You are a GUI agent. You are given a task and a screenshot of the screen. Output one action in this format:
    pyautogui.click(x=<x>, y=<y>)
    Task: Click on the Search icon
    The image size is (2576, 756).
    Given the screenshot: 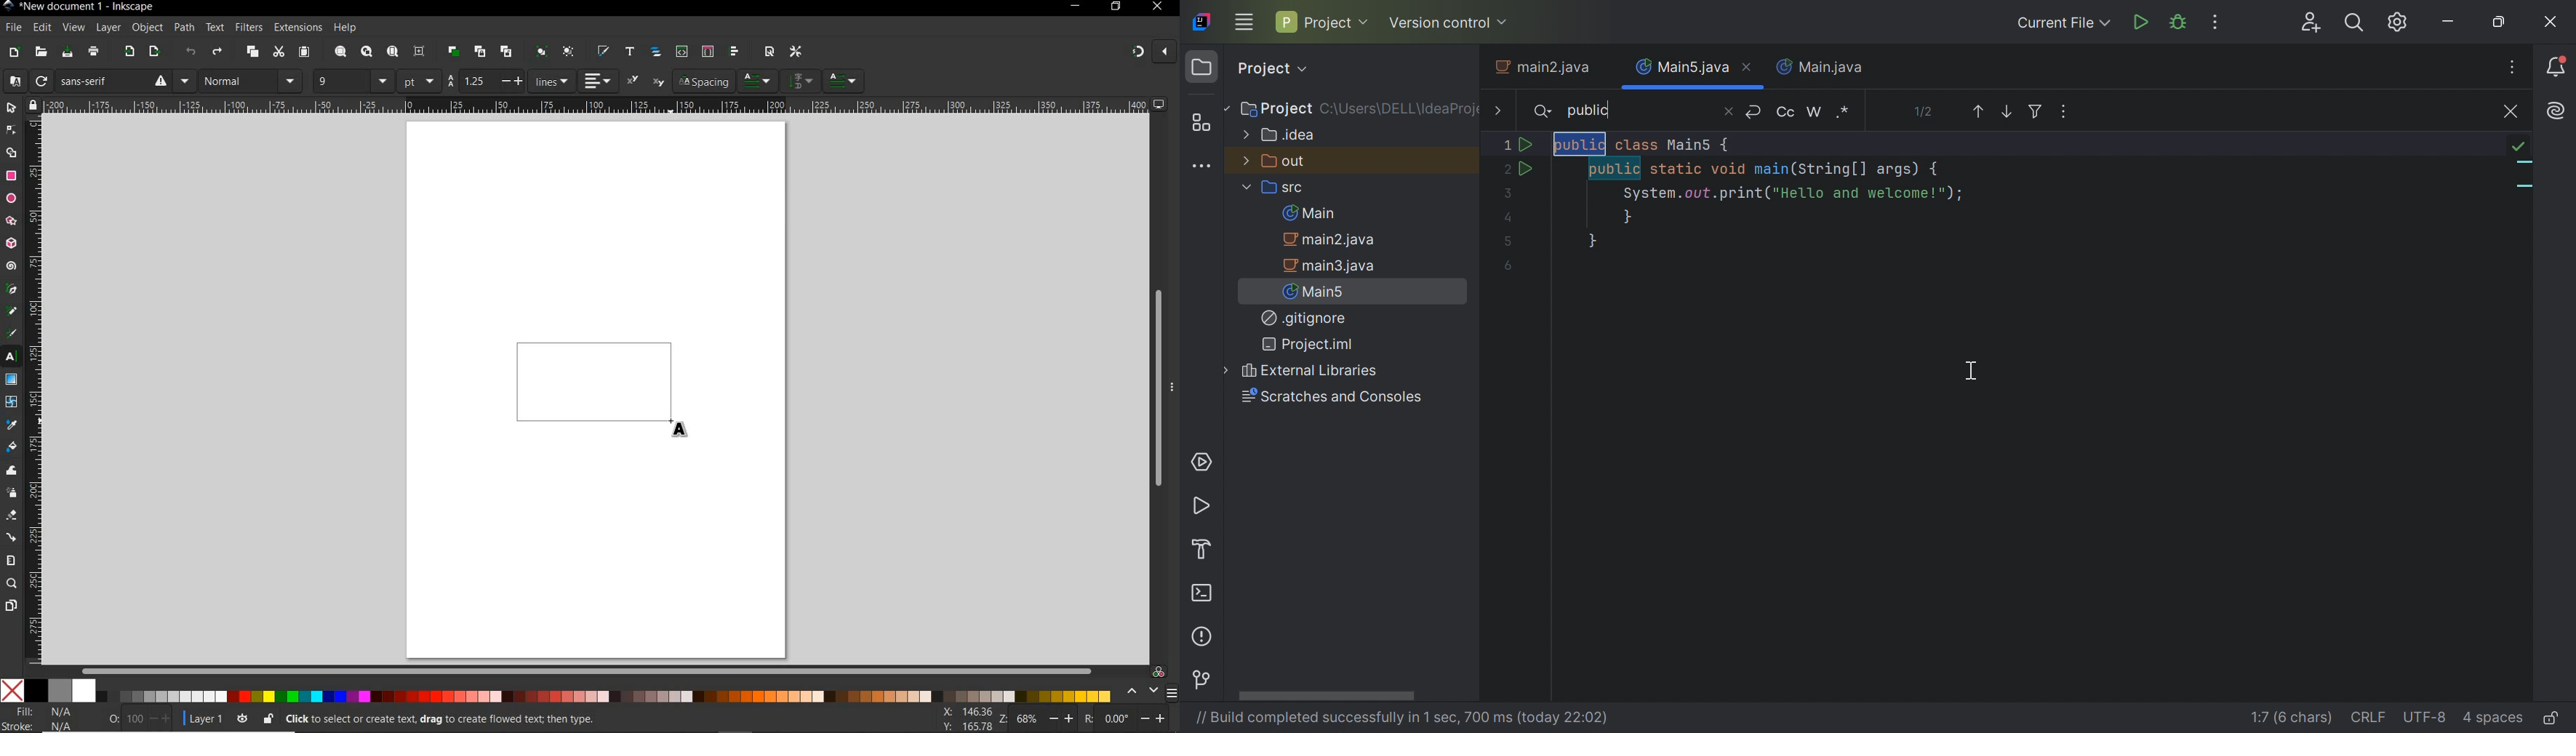 What is the action you would take?
    pyautogui.click(x=1544, y=113)
    